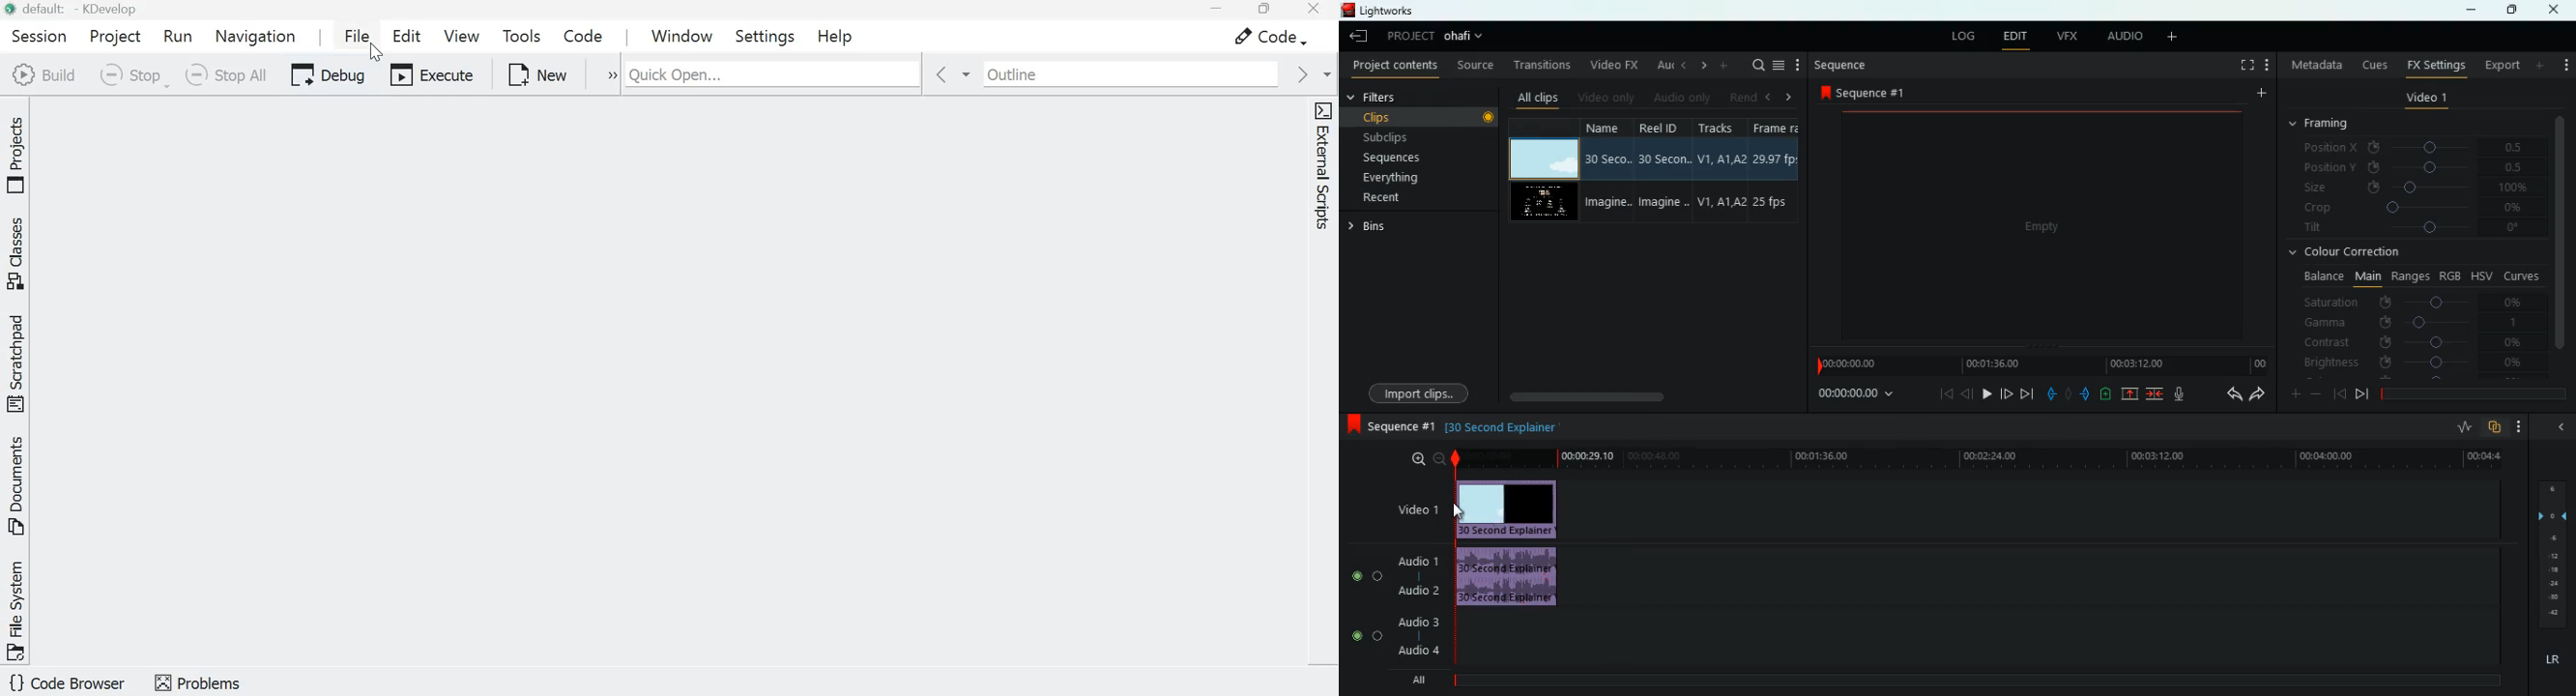  Describe the element at coordinates (2495, 428) in the screenshot. I see `overlap` at that location.